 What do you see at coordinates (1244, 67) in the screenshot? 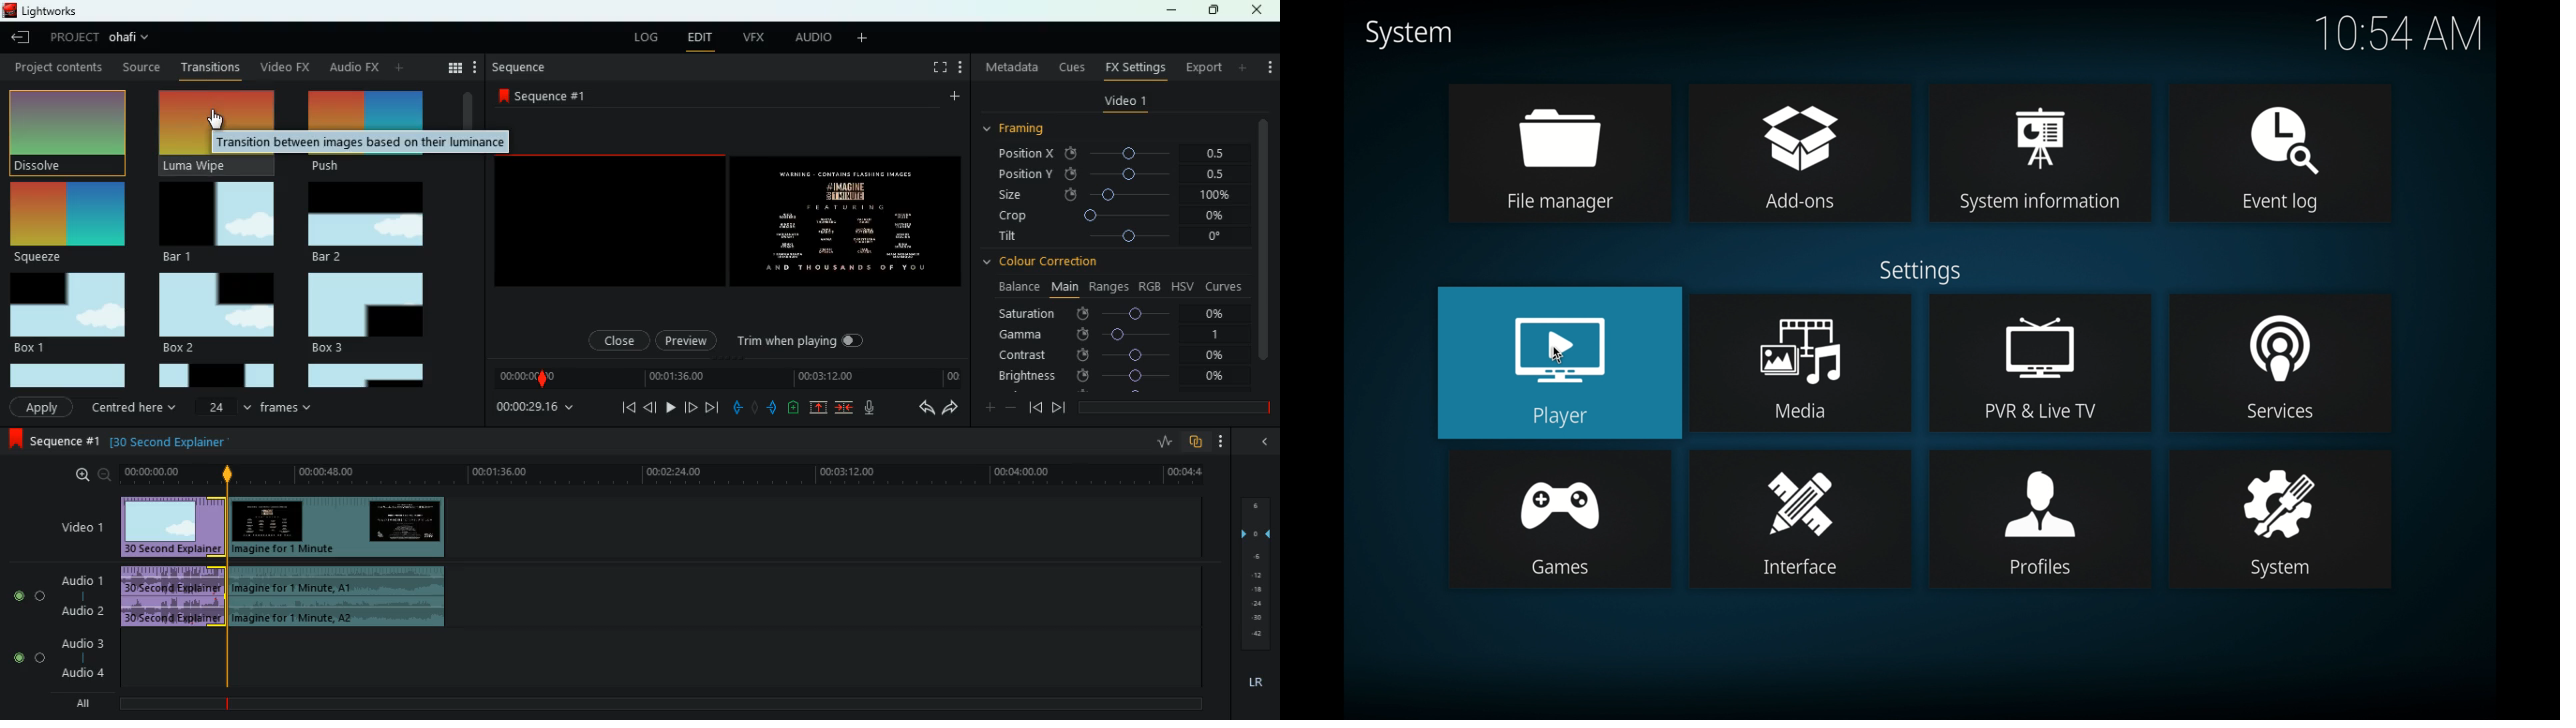
I see `more` at bounding box center [1244, 67].